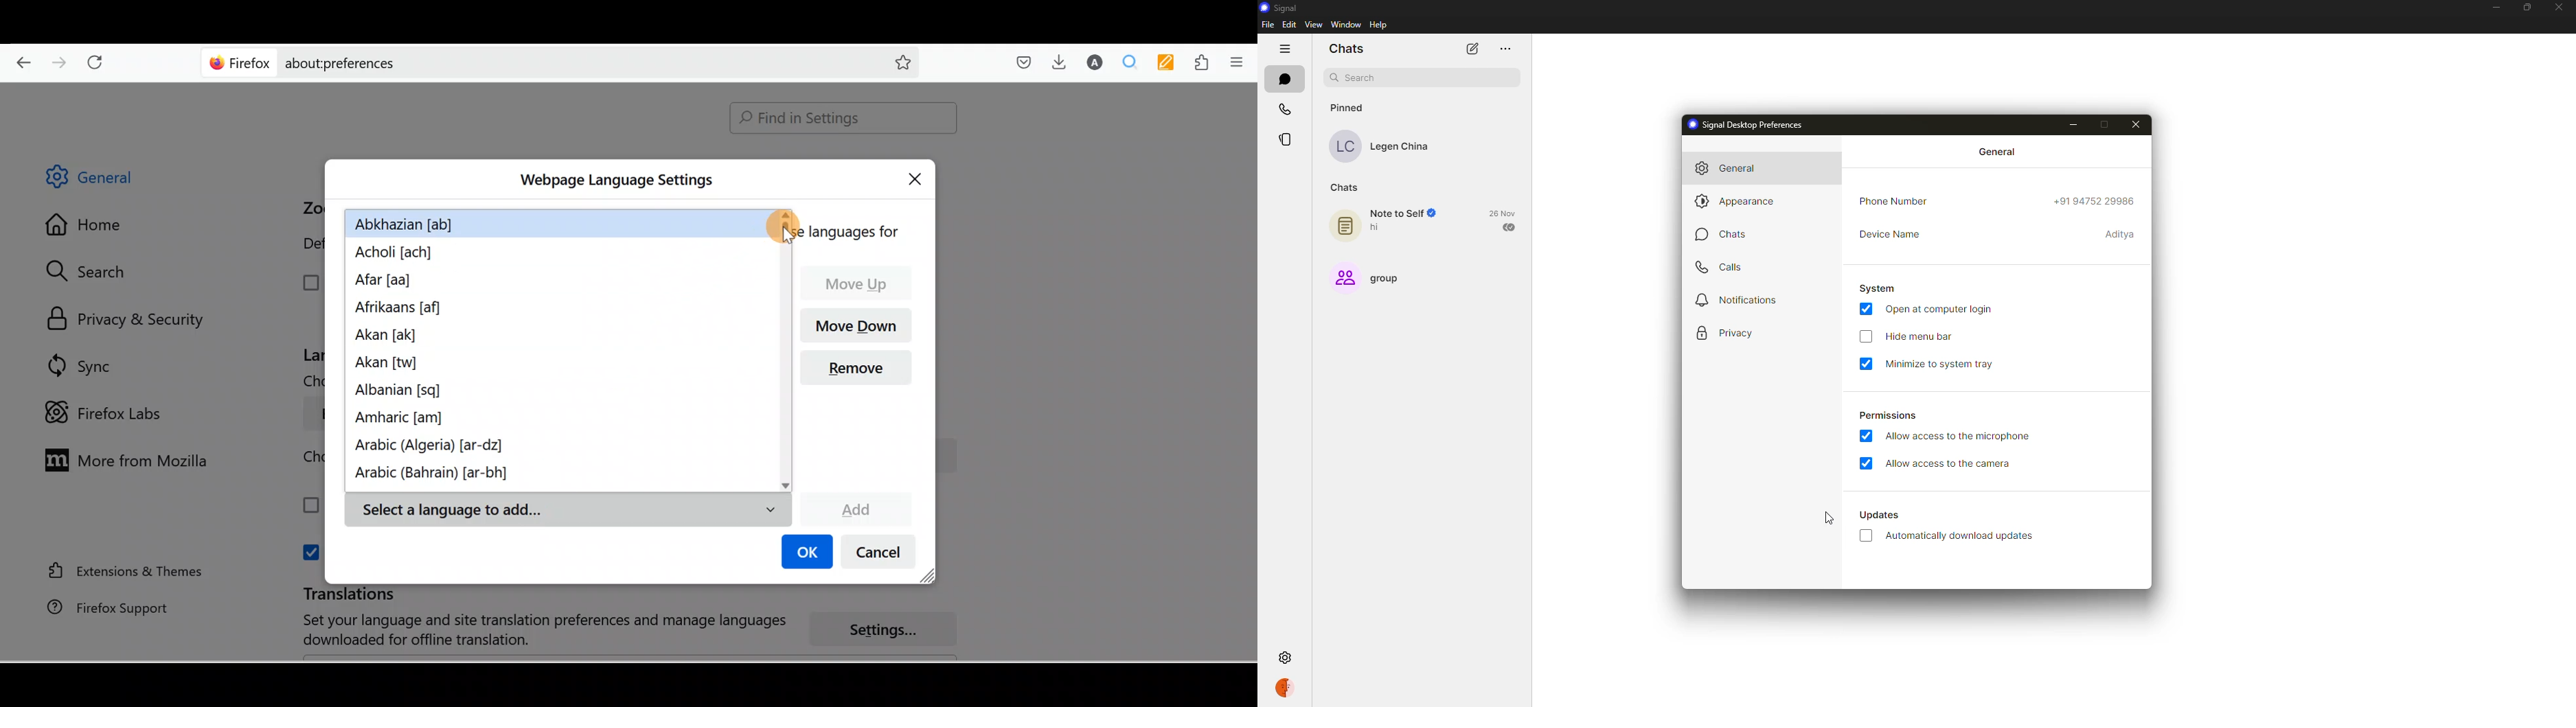  I want to click on automatically download updates, so click(1964, 535).